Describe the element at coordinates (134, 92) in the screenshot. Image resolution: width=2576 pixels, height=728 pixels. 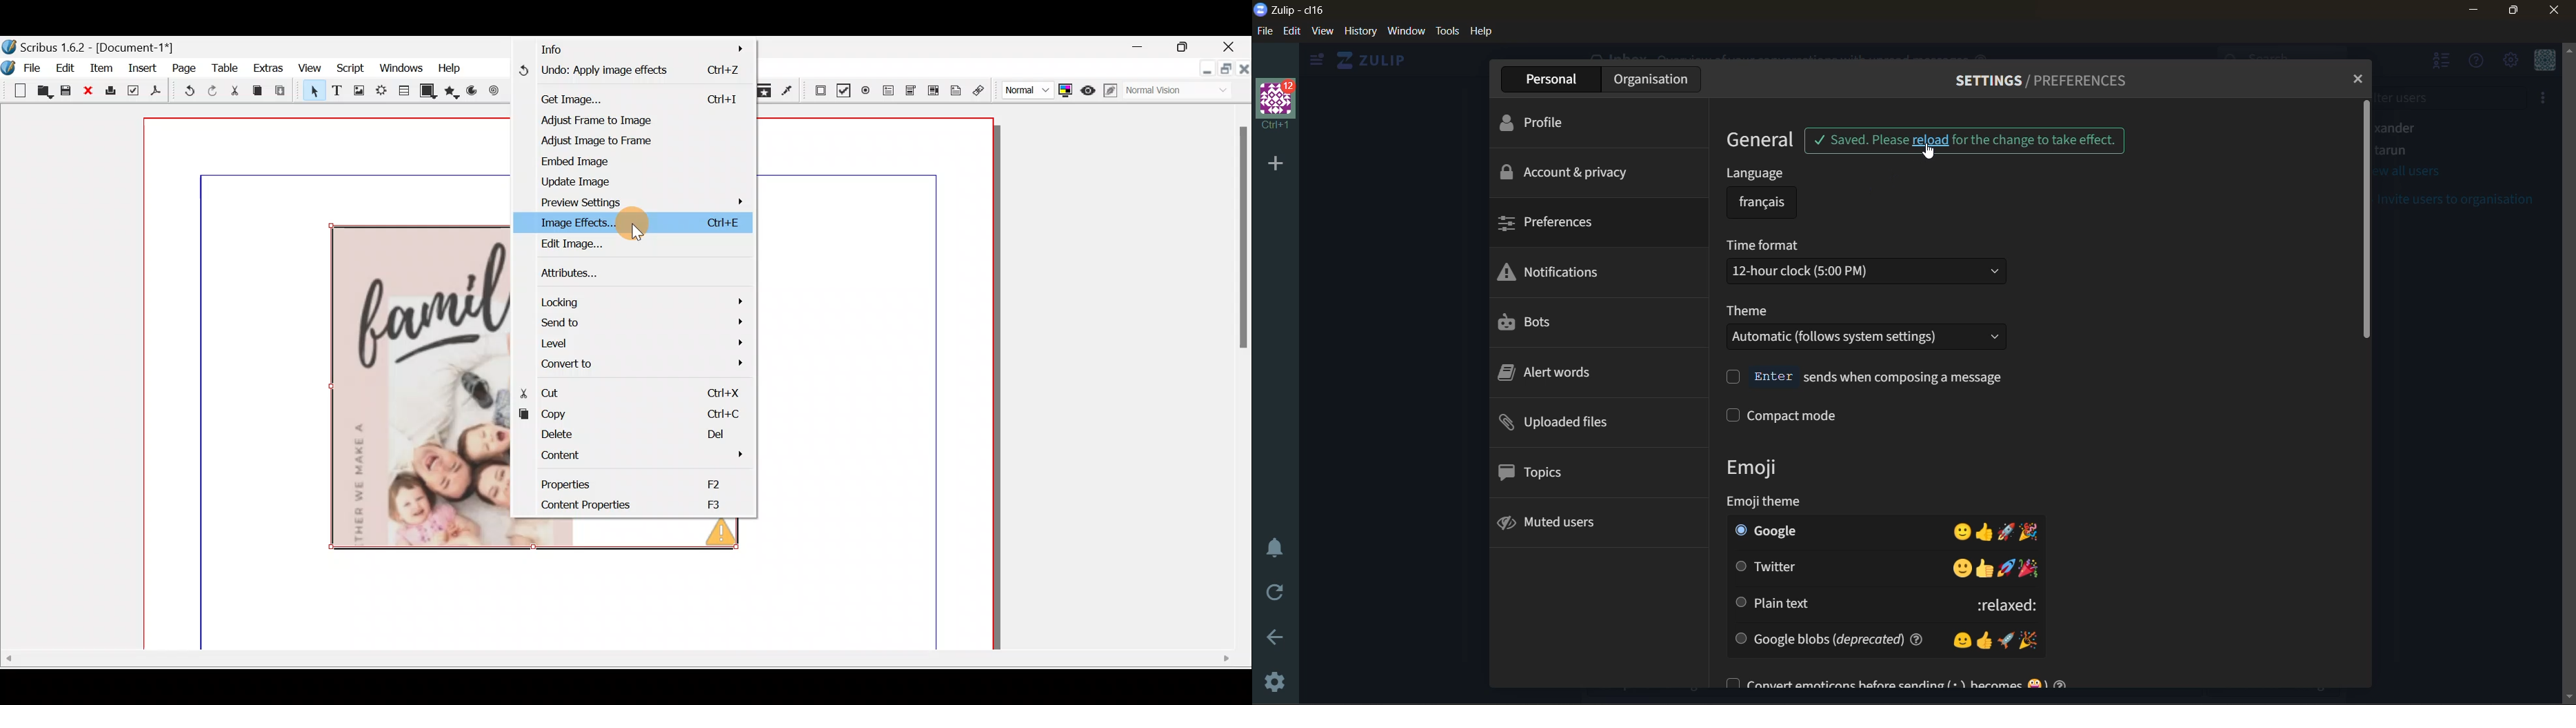
I see `Preflight verifier` at that location.